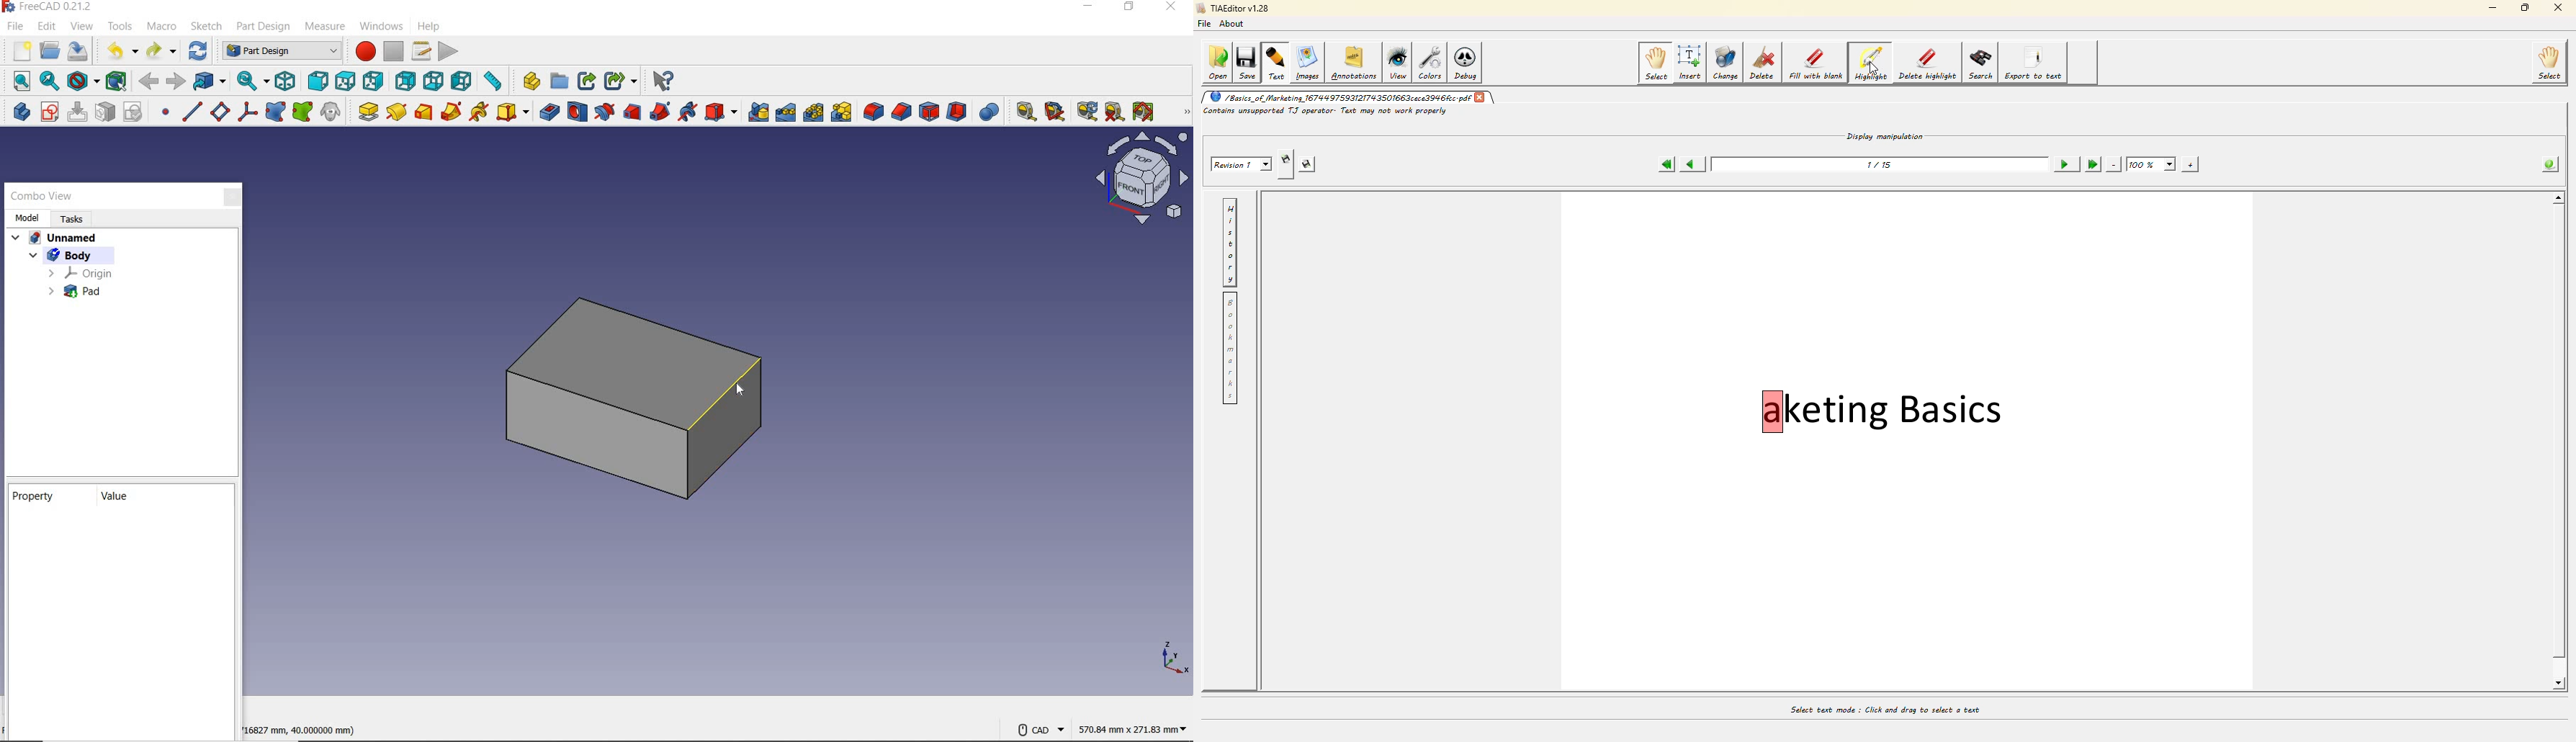 This screenshot has width=2576, height=756. Describe the element at coordinates (318, 80) in the screenshot. I see `front` at that location.